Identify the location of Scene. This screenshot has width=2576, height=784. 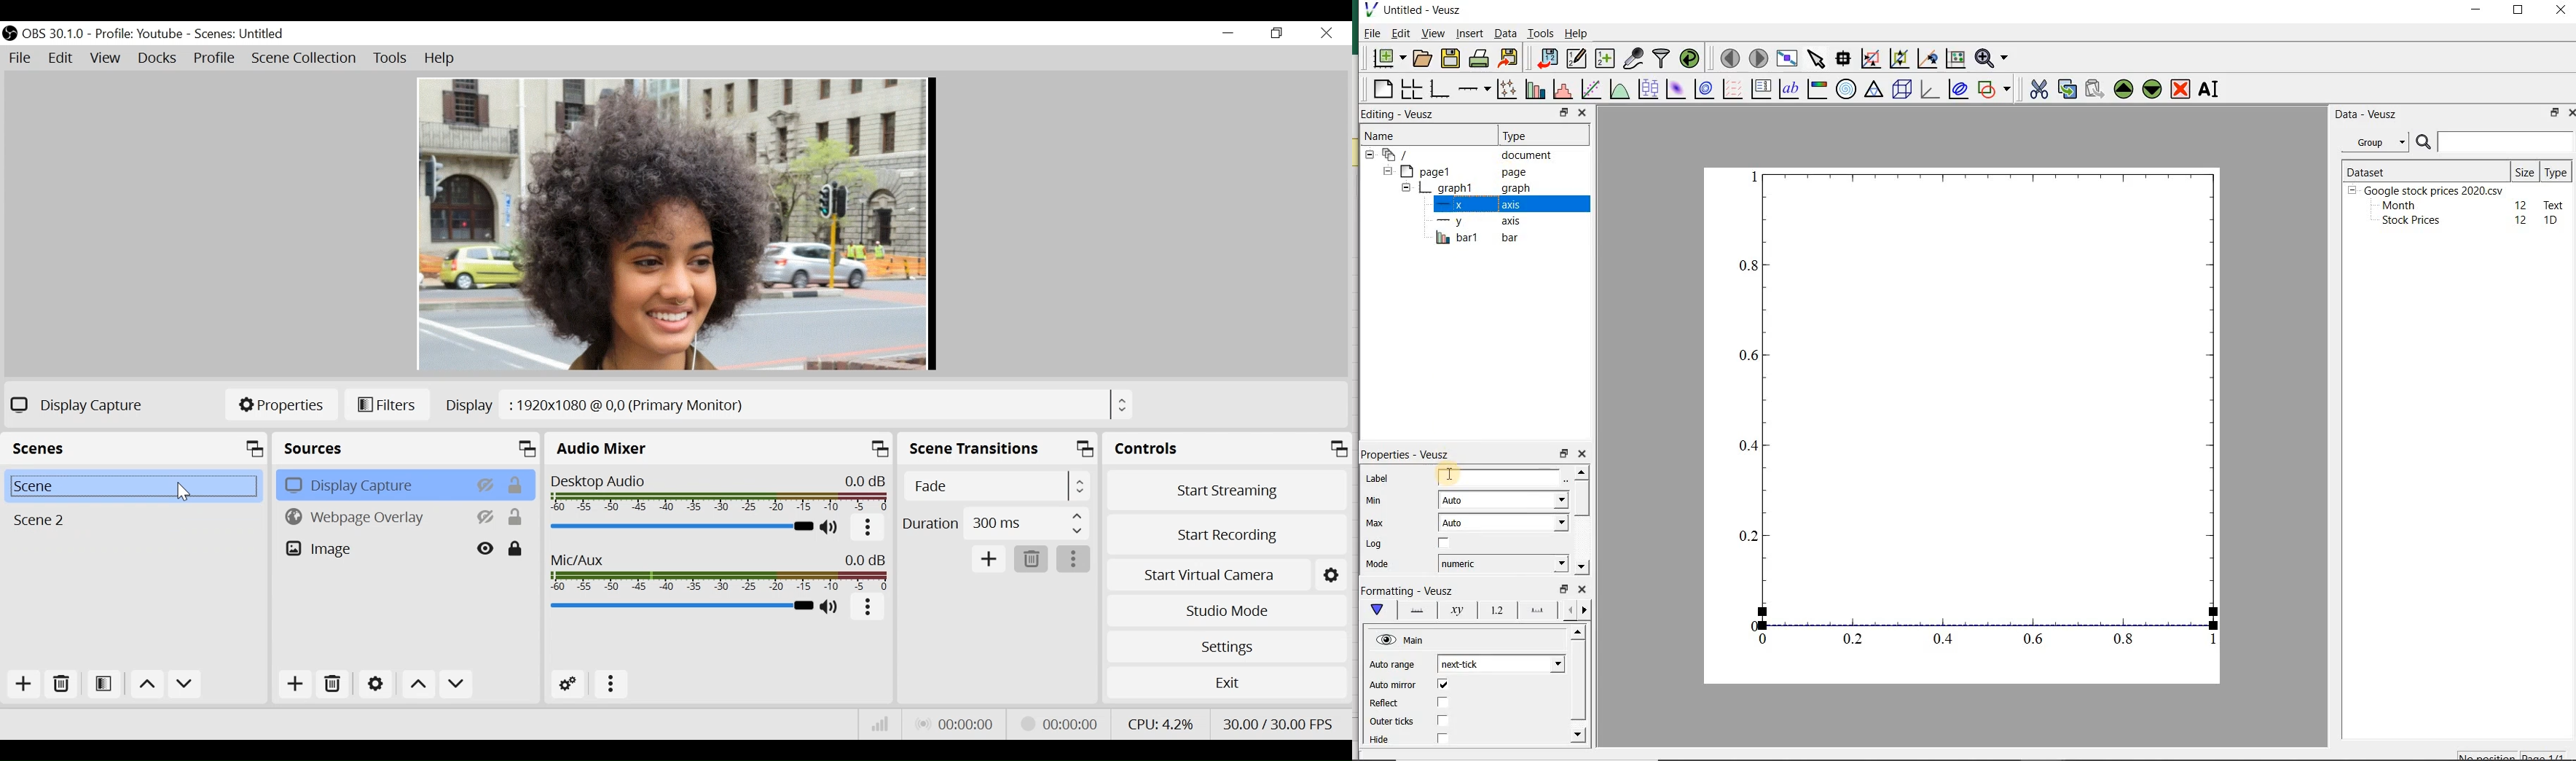
(137, 521).